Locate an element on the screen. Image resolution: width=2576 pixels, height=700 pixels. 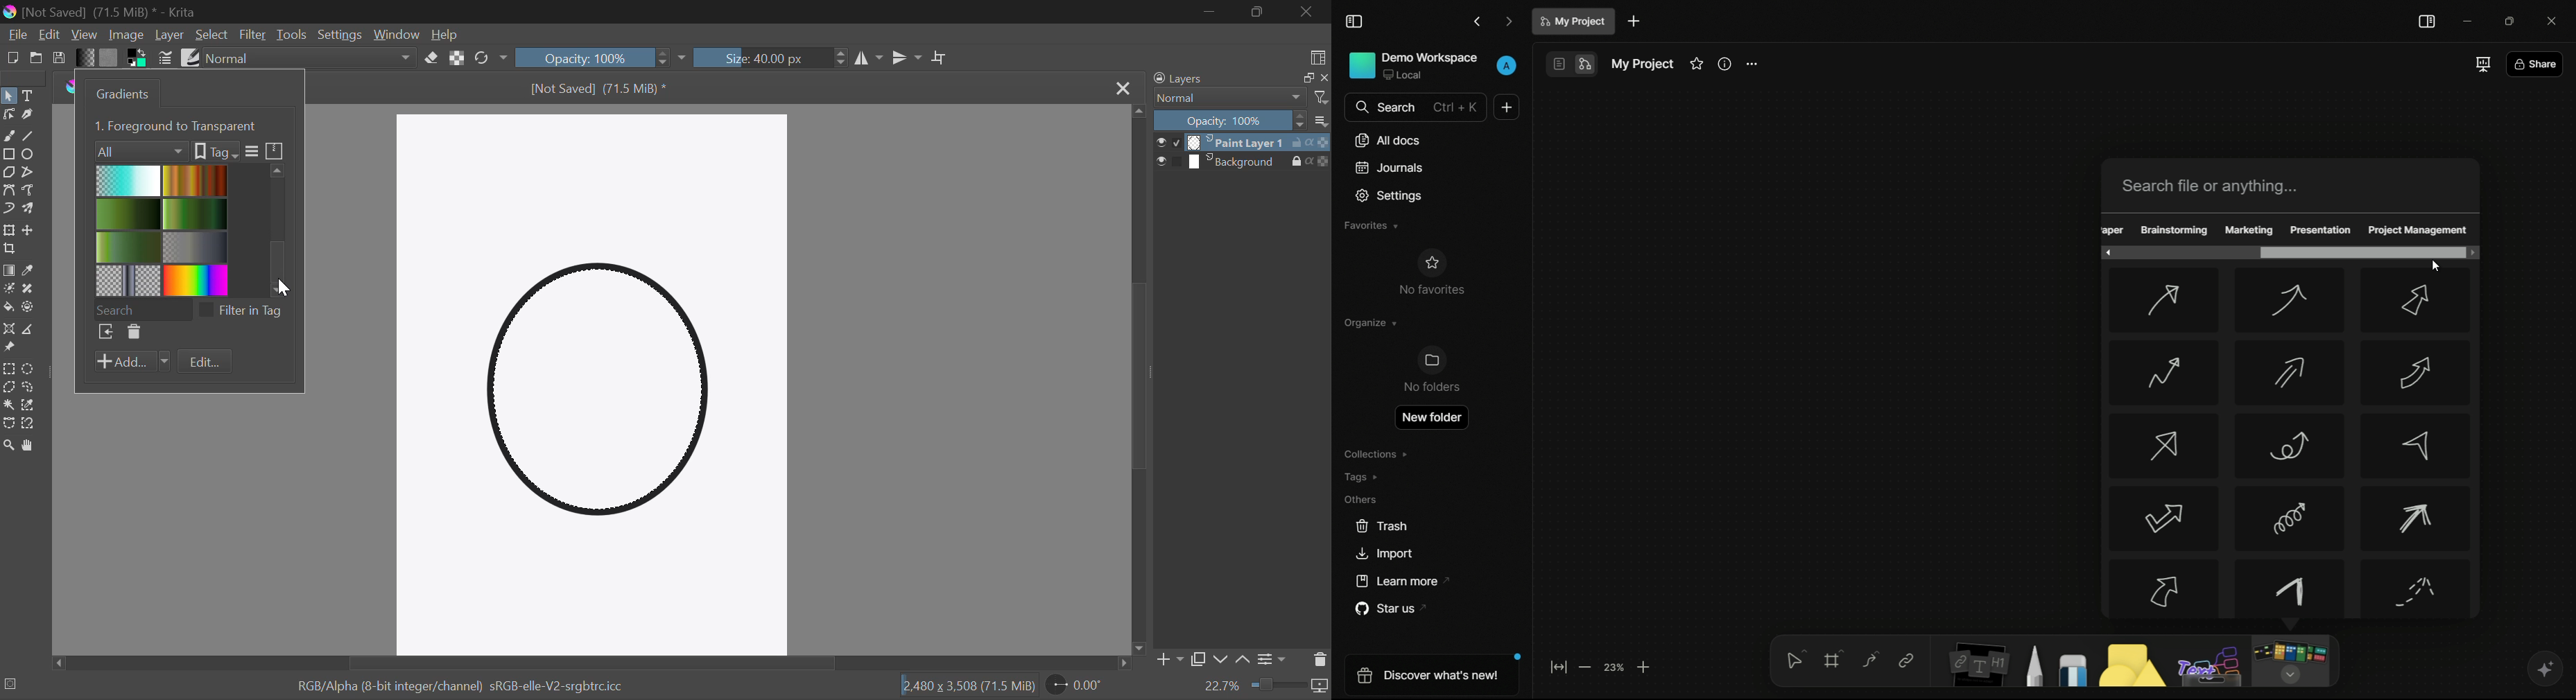
arrow-1 is located at coordinates (2163, 301).